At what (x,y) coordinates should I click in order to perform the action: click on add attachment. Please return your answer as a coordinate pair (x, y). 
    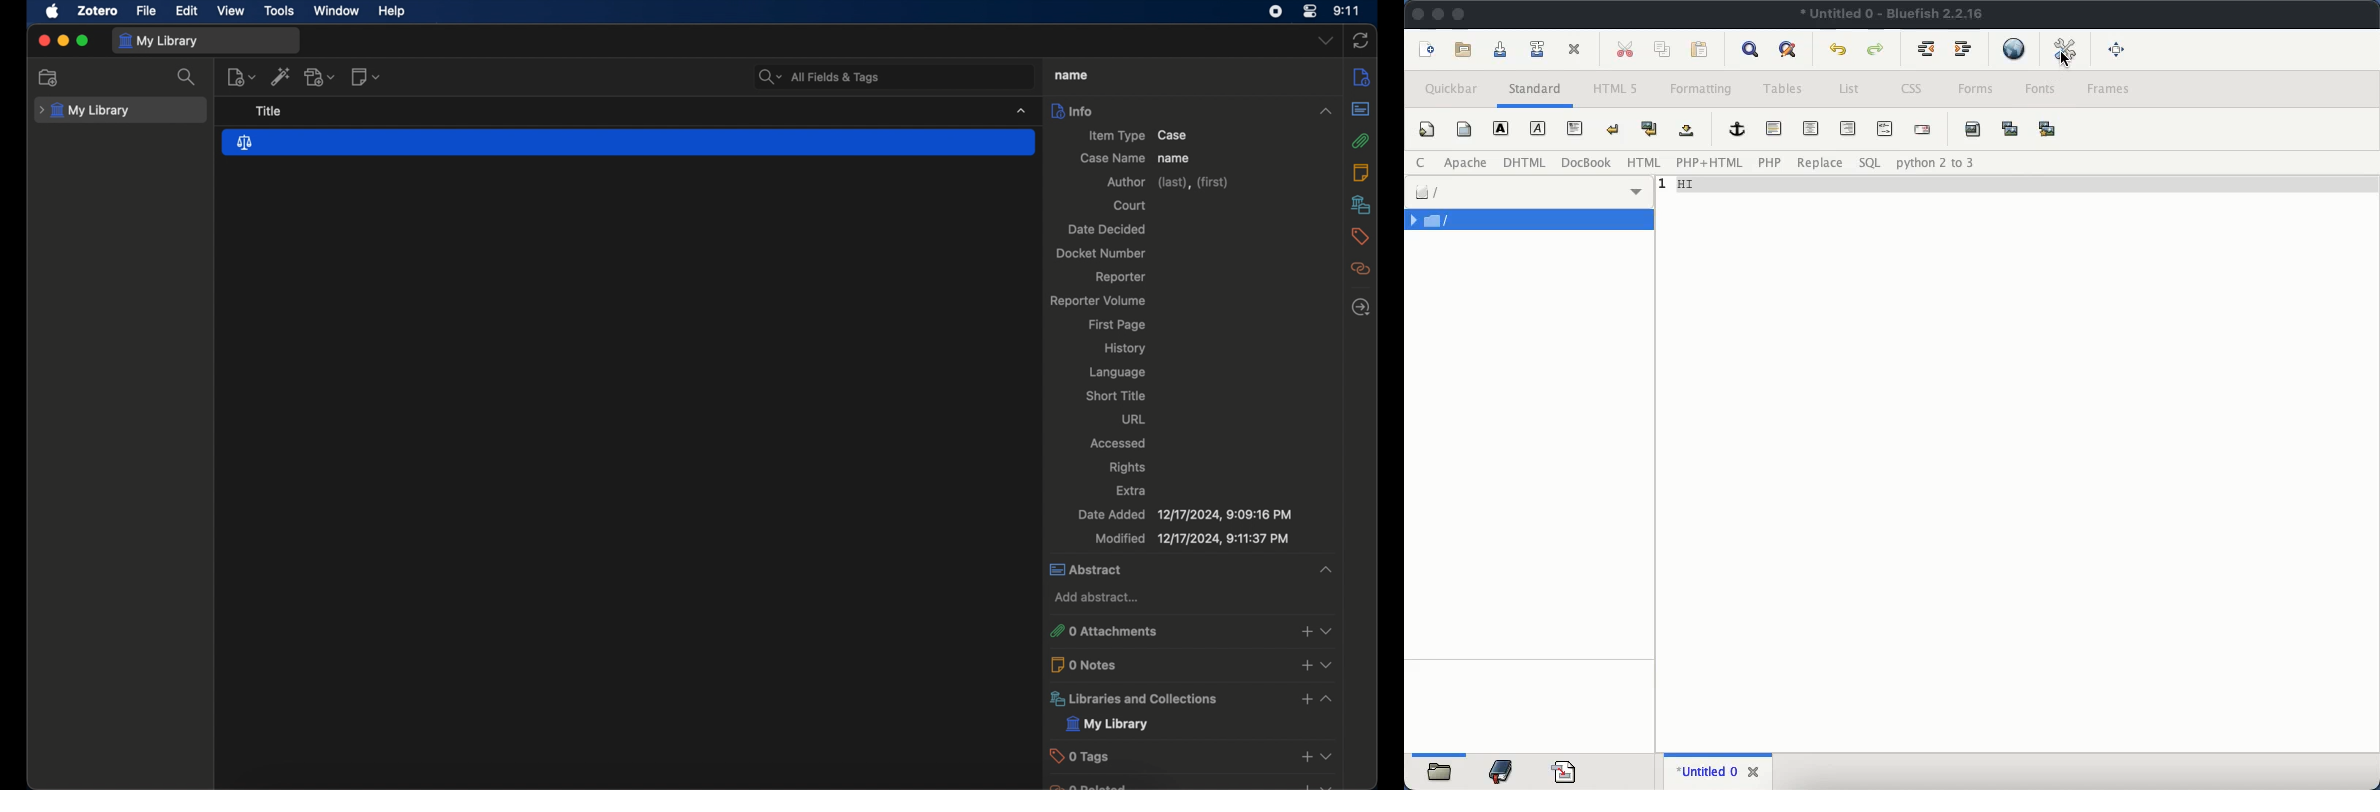
    Looking at the image, I should click on (321, 77).